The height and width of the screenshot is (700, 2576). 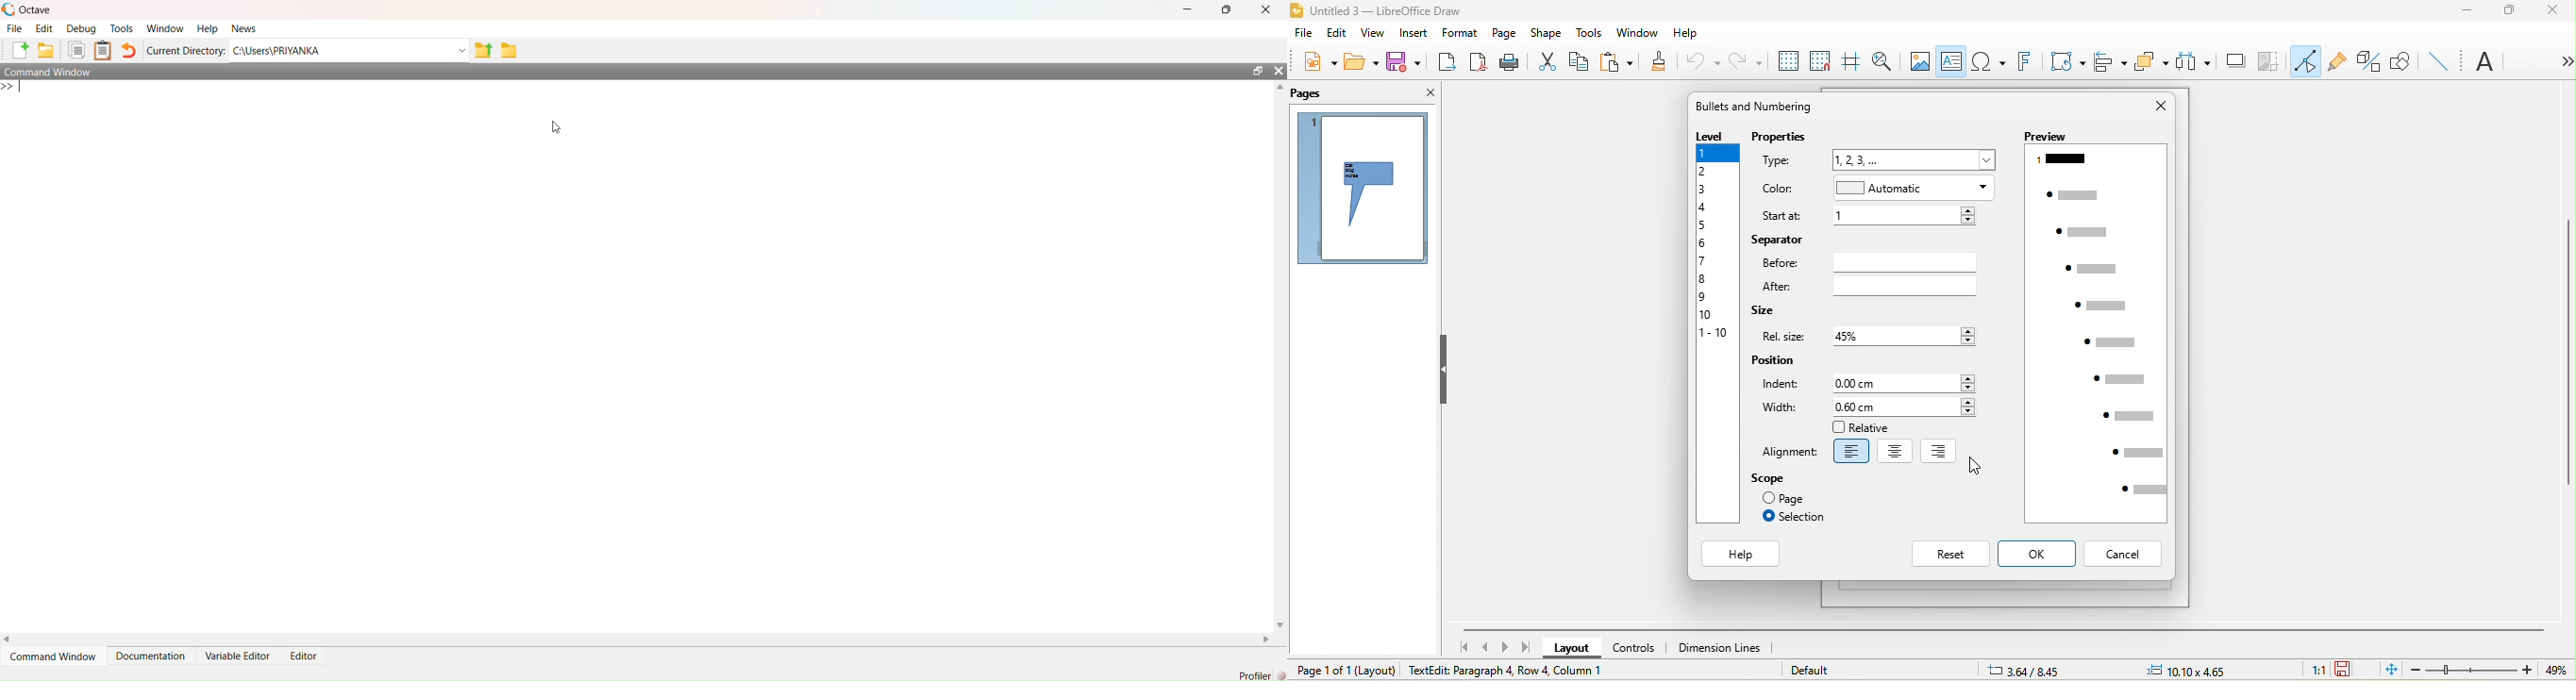 I want to click on level, so click(x=1718, y=325).